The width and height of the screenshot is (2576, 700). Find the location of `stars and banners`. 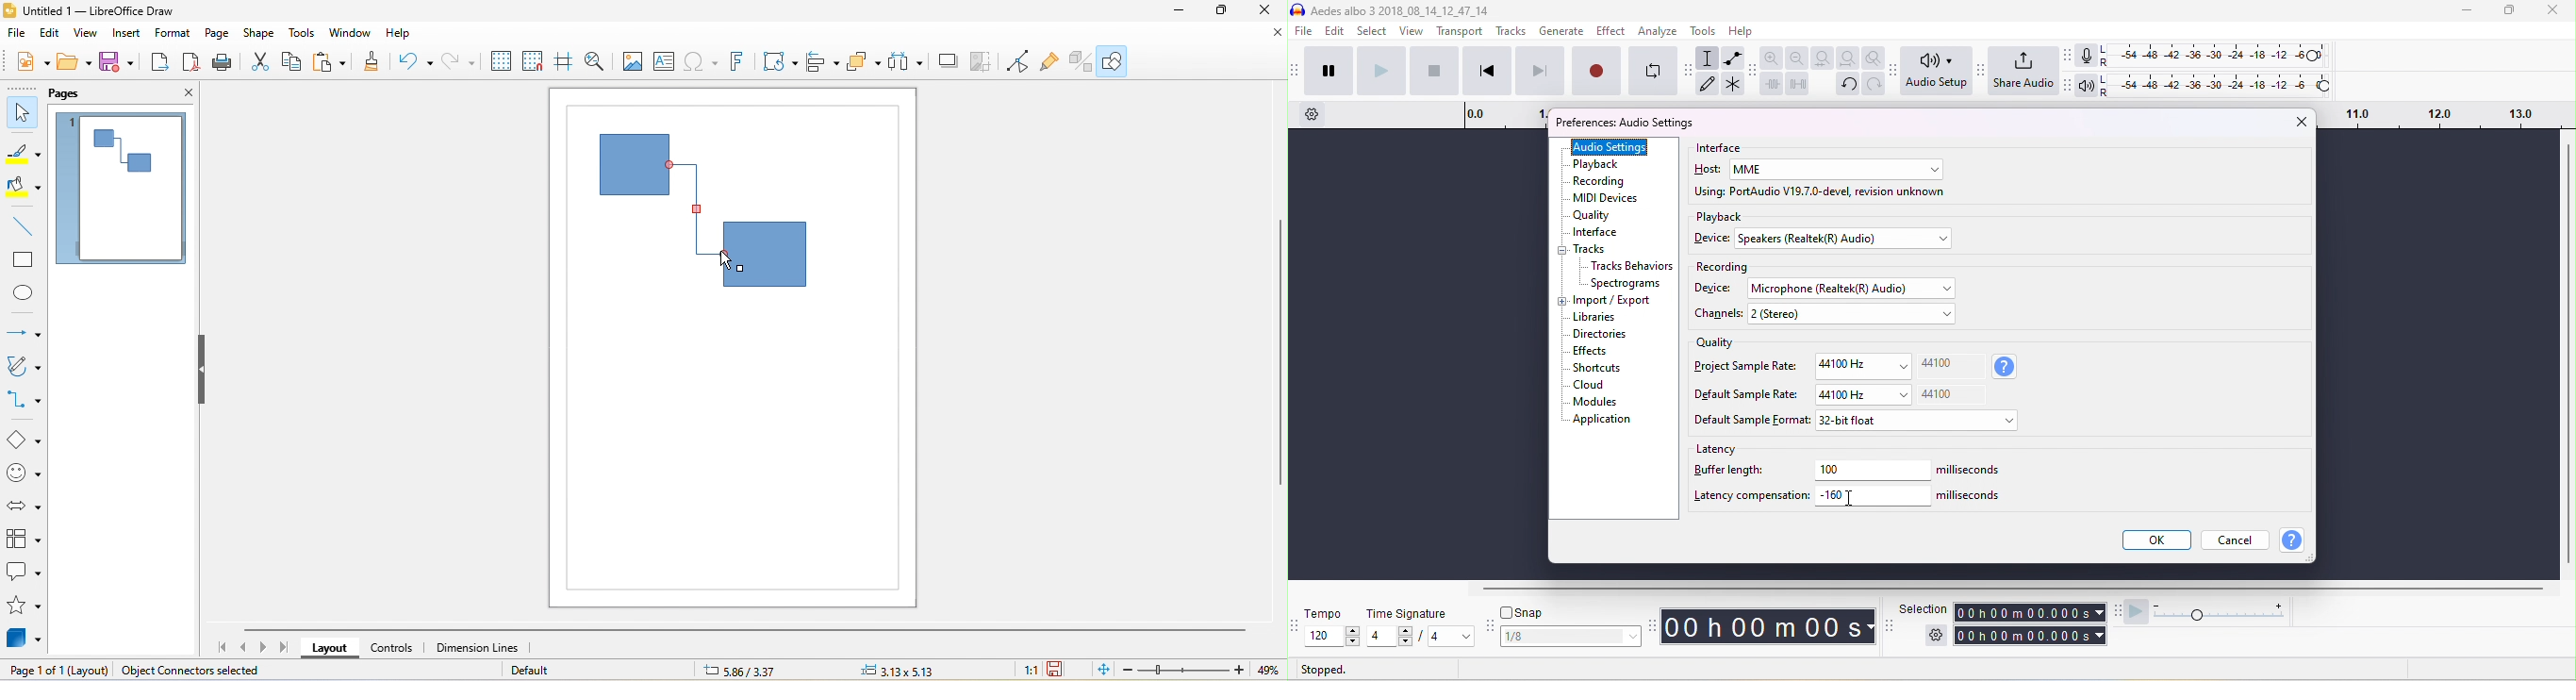

stars and banners is located at coordinates (25, 606).